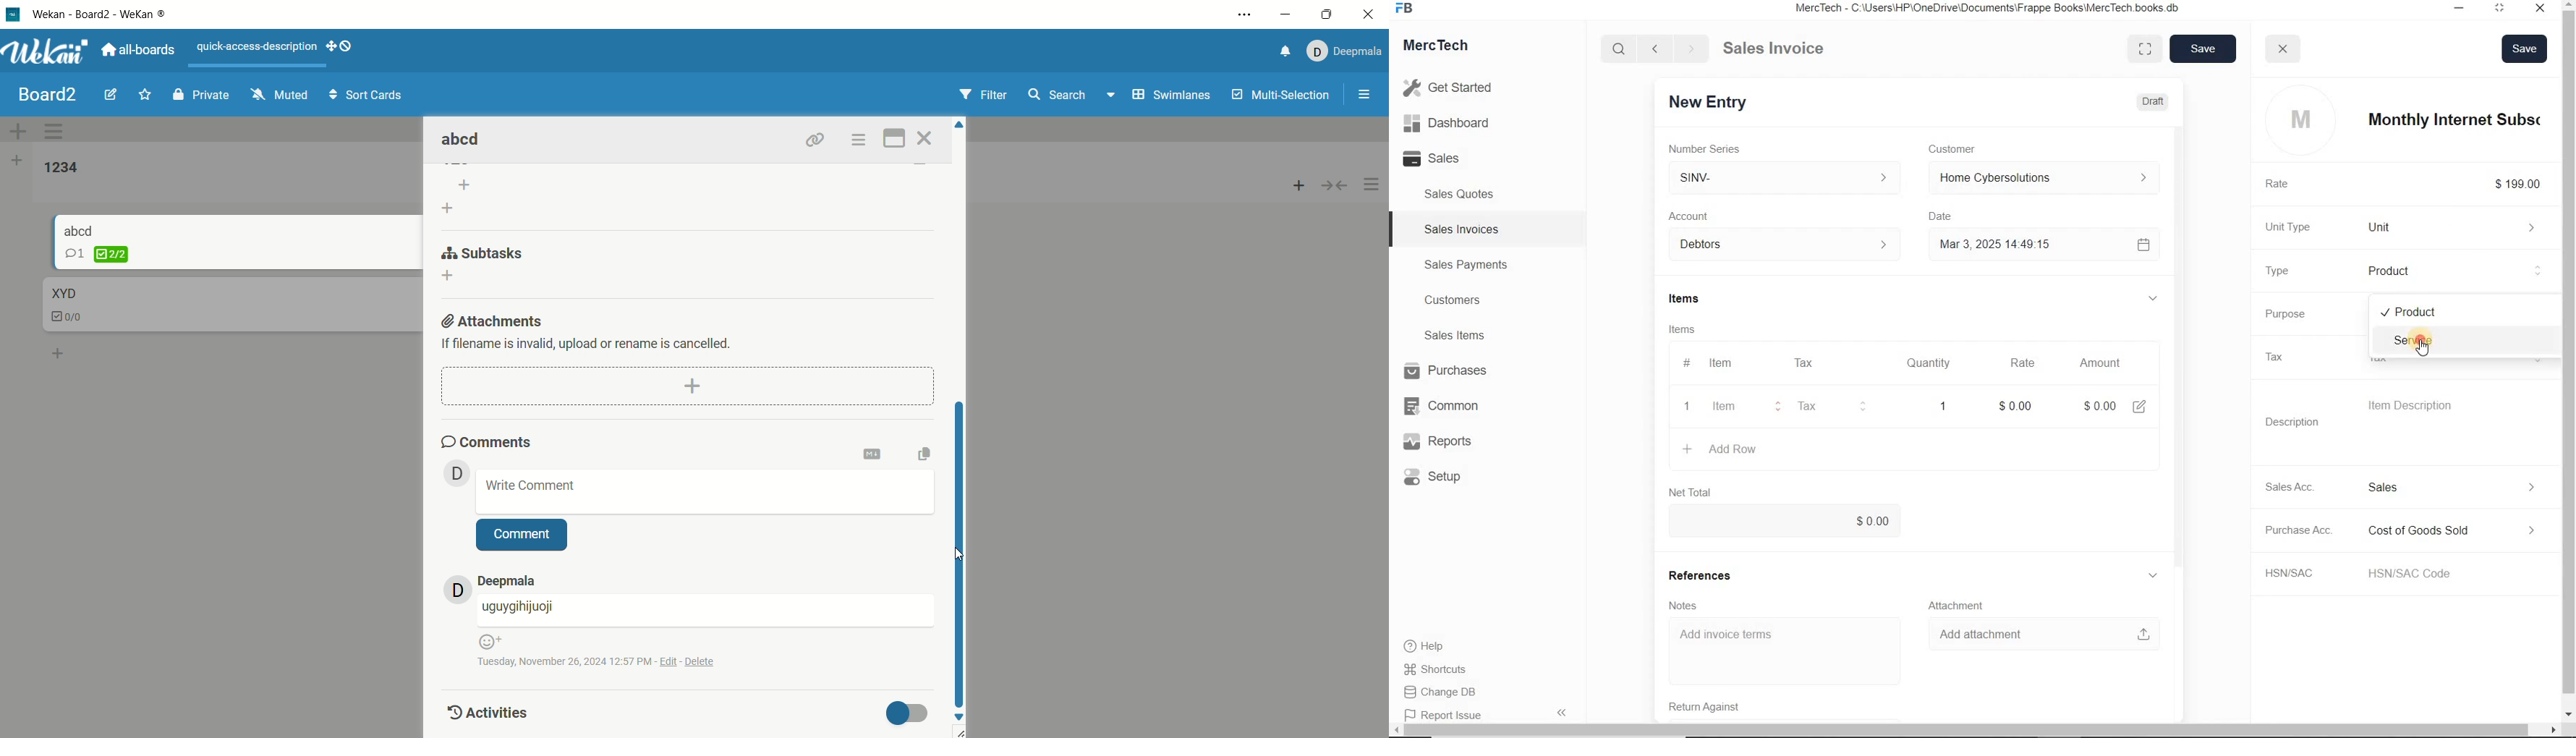 Image resolution: width=2576 pixels, height=756 pixels. I want to click on Unit Type, so click(2299, 227).